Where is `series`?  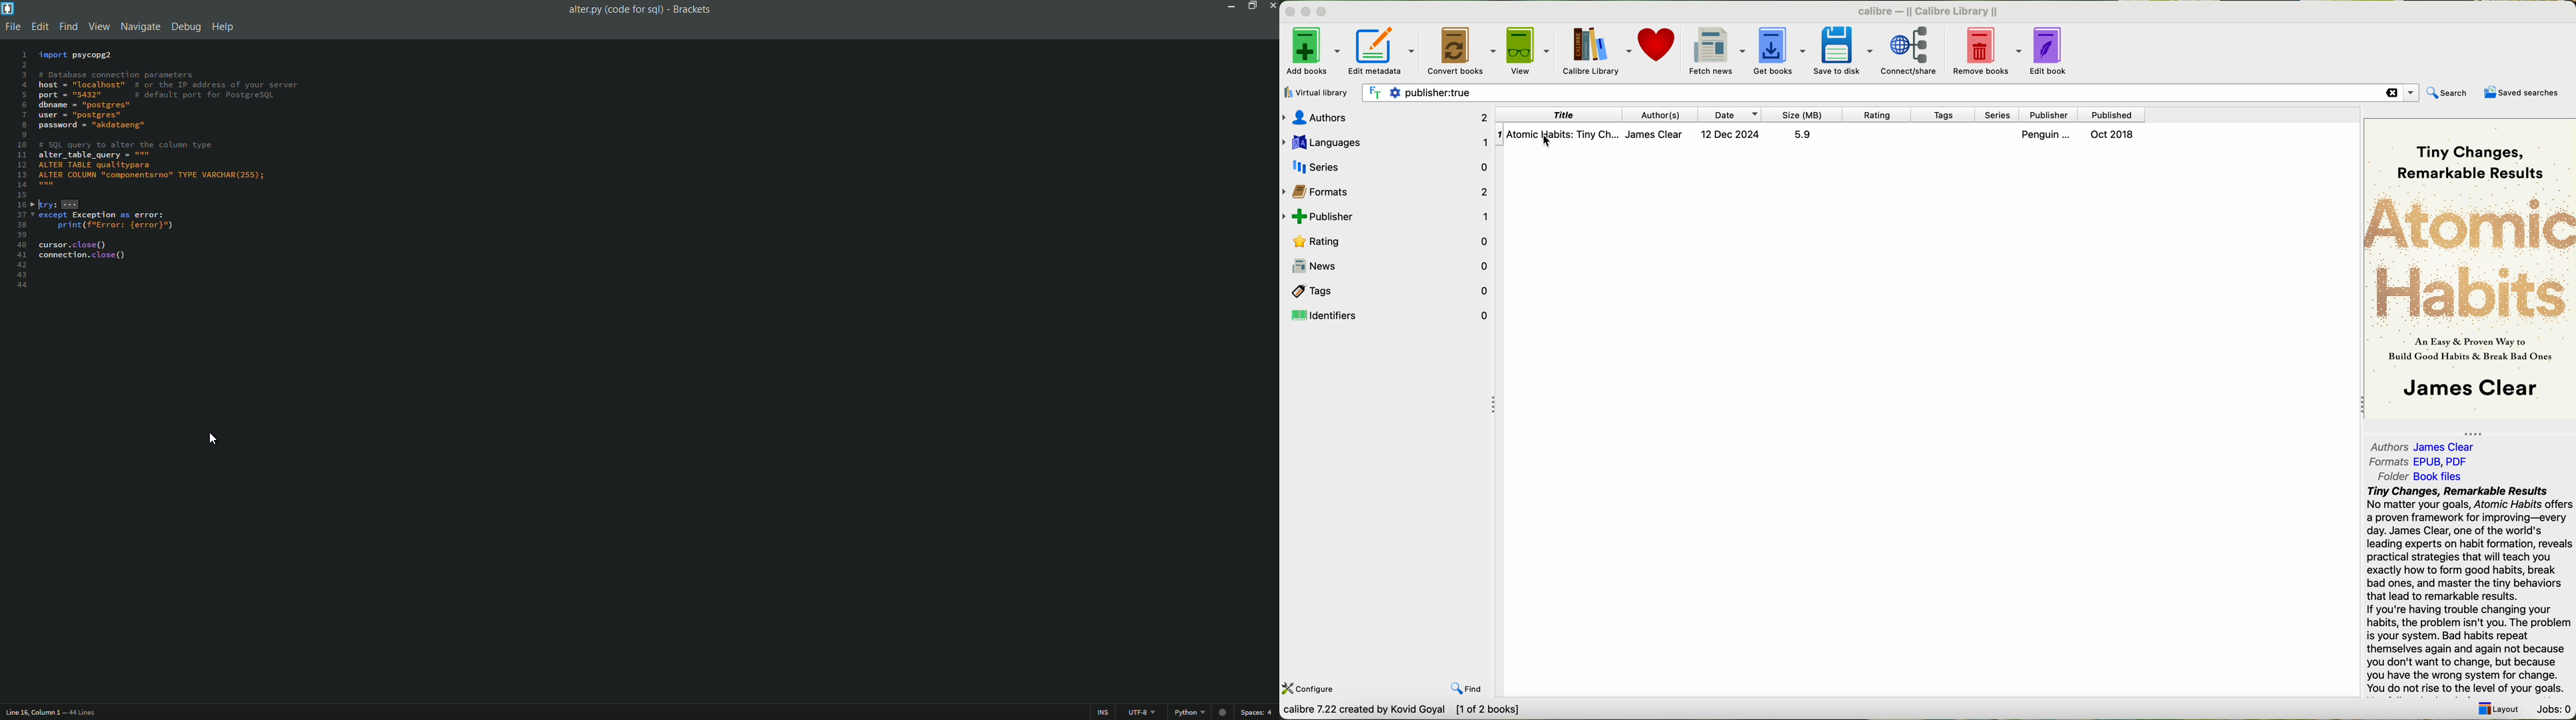
series is located at coordinates (1997, 115).